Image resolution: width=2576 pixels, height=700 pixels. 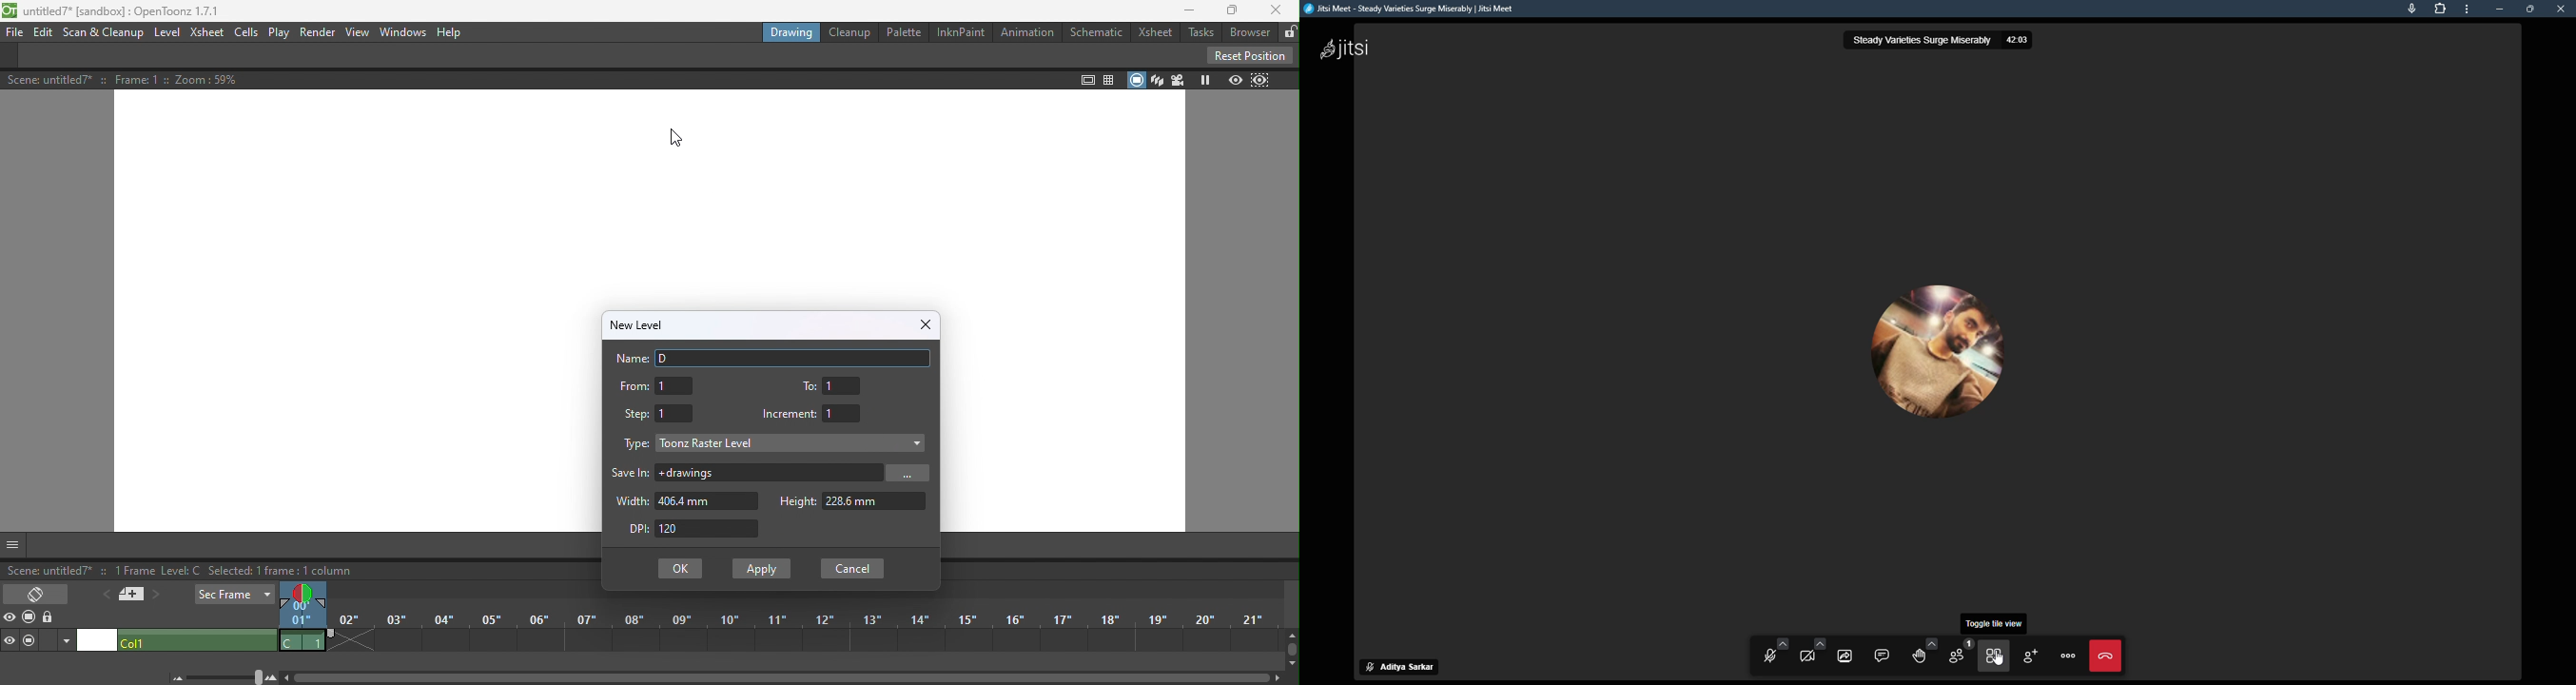 I want to click on selected: 1 frame: a column, so click(x=237, y=572).